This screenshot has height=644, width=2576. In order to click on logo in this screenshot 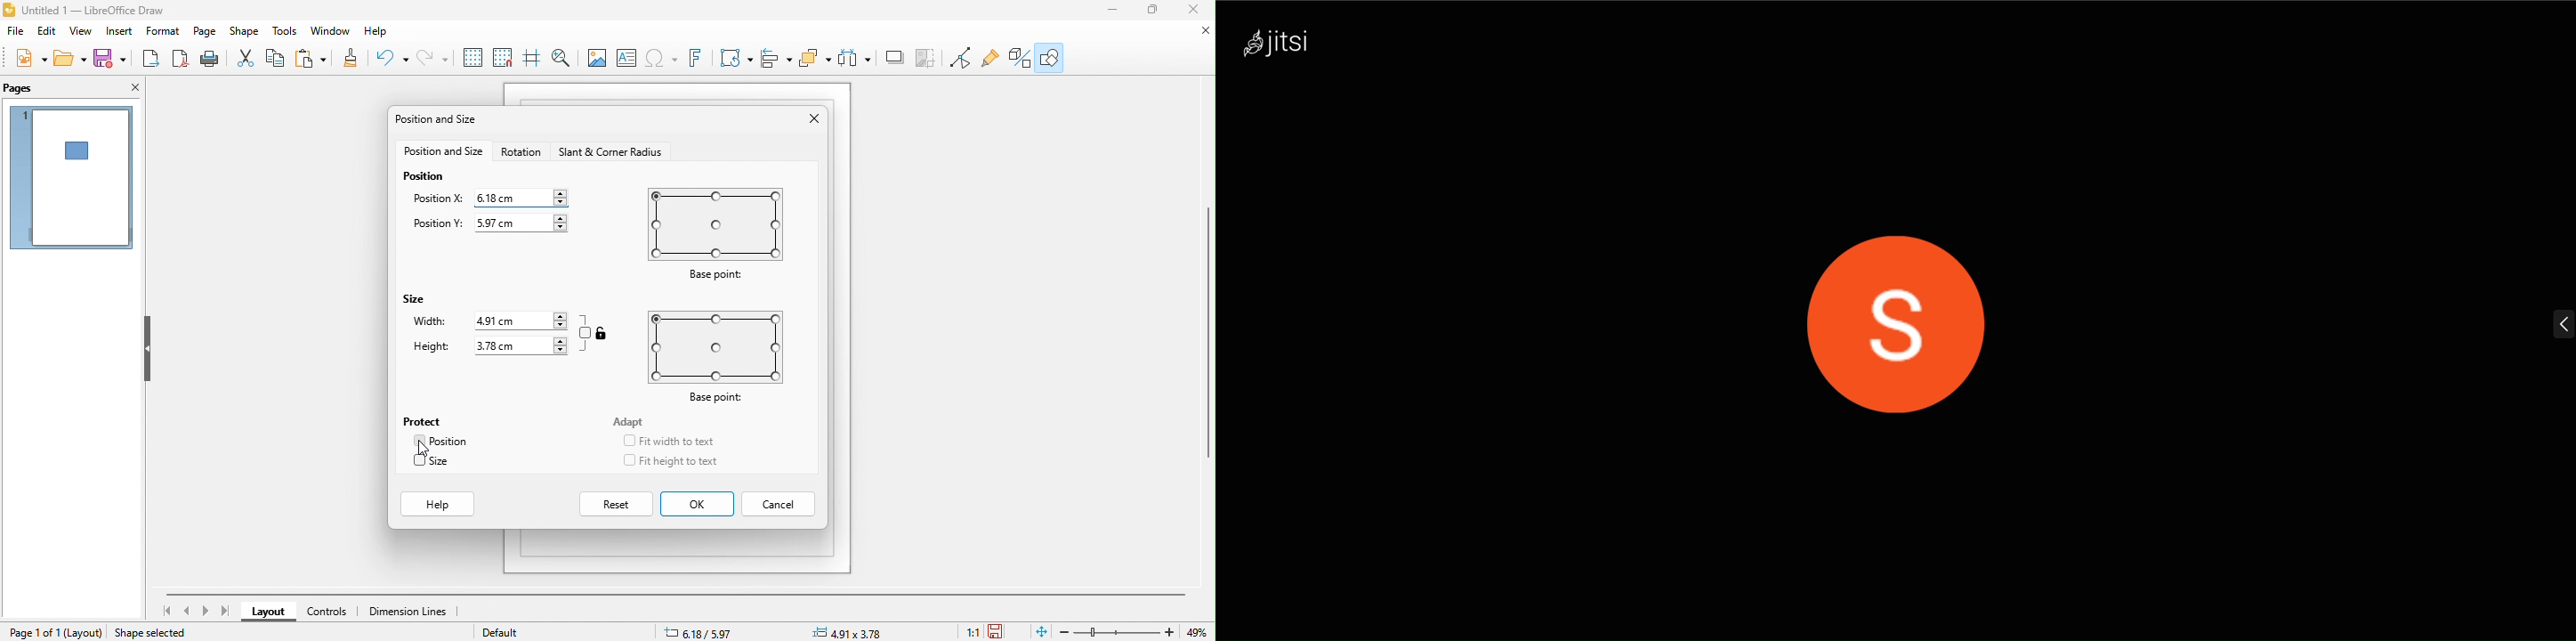, I will do `click(10, 10)`.